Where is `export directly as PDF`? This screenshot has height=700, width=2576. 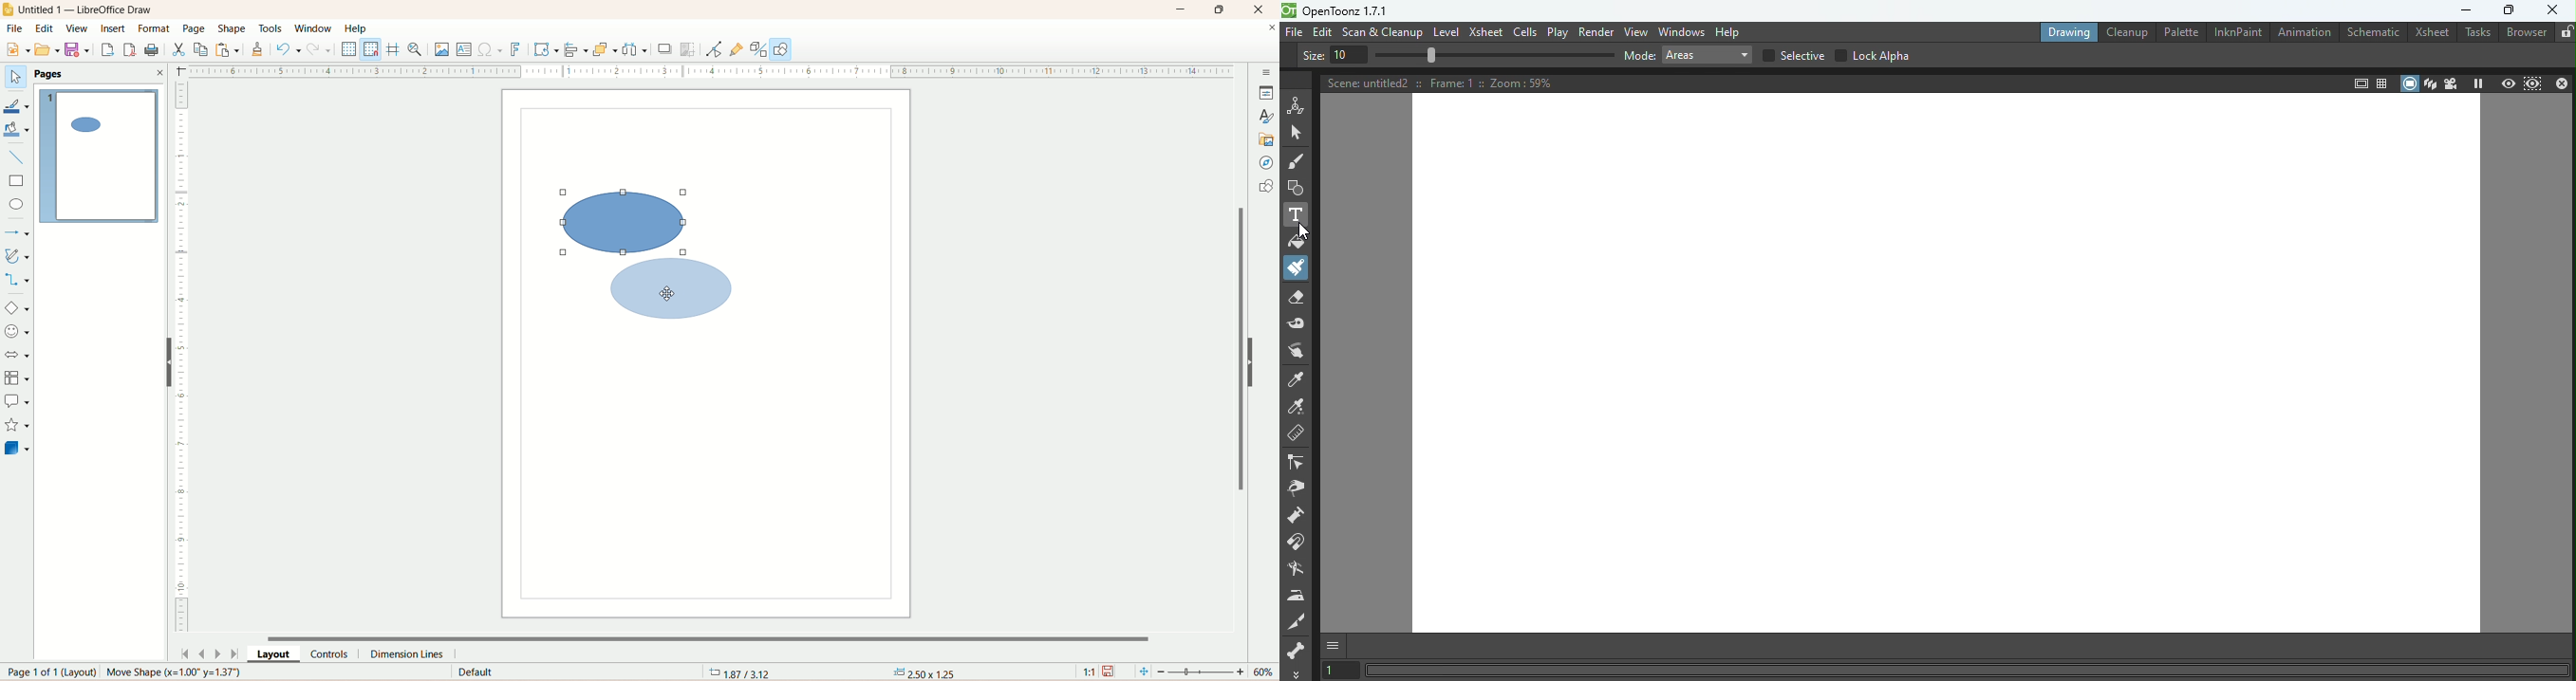 export directly as PDF is located at coordinates (131, 49).